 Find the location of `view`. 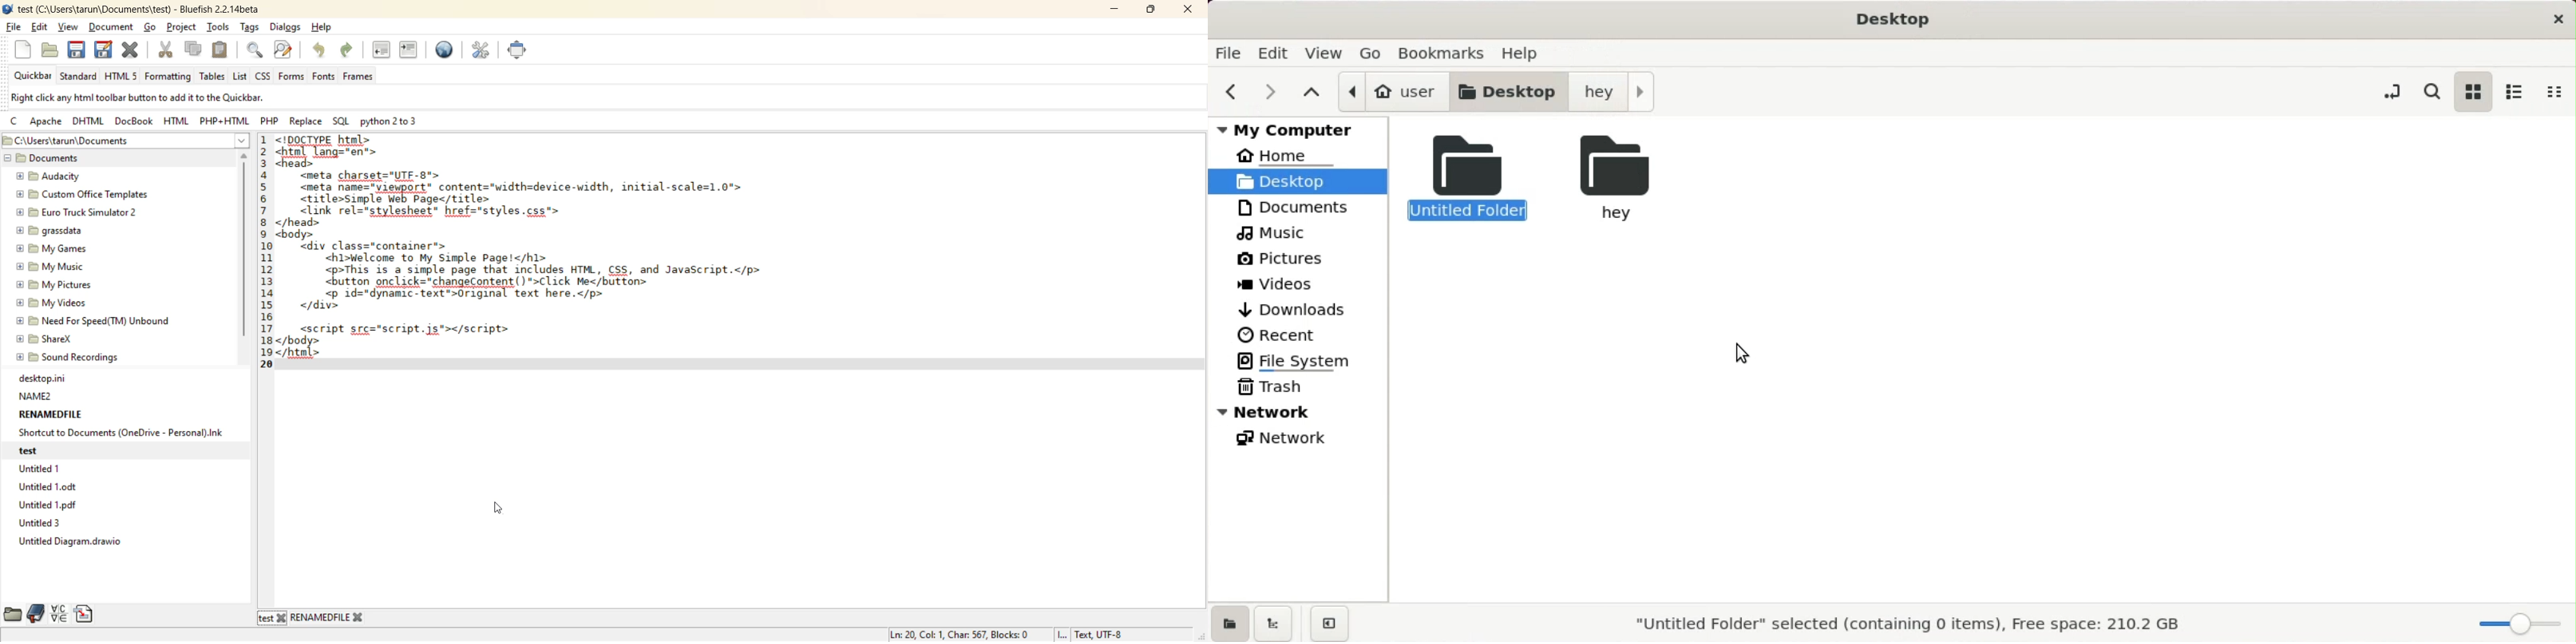

view is located at coordinates (1327, 54).